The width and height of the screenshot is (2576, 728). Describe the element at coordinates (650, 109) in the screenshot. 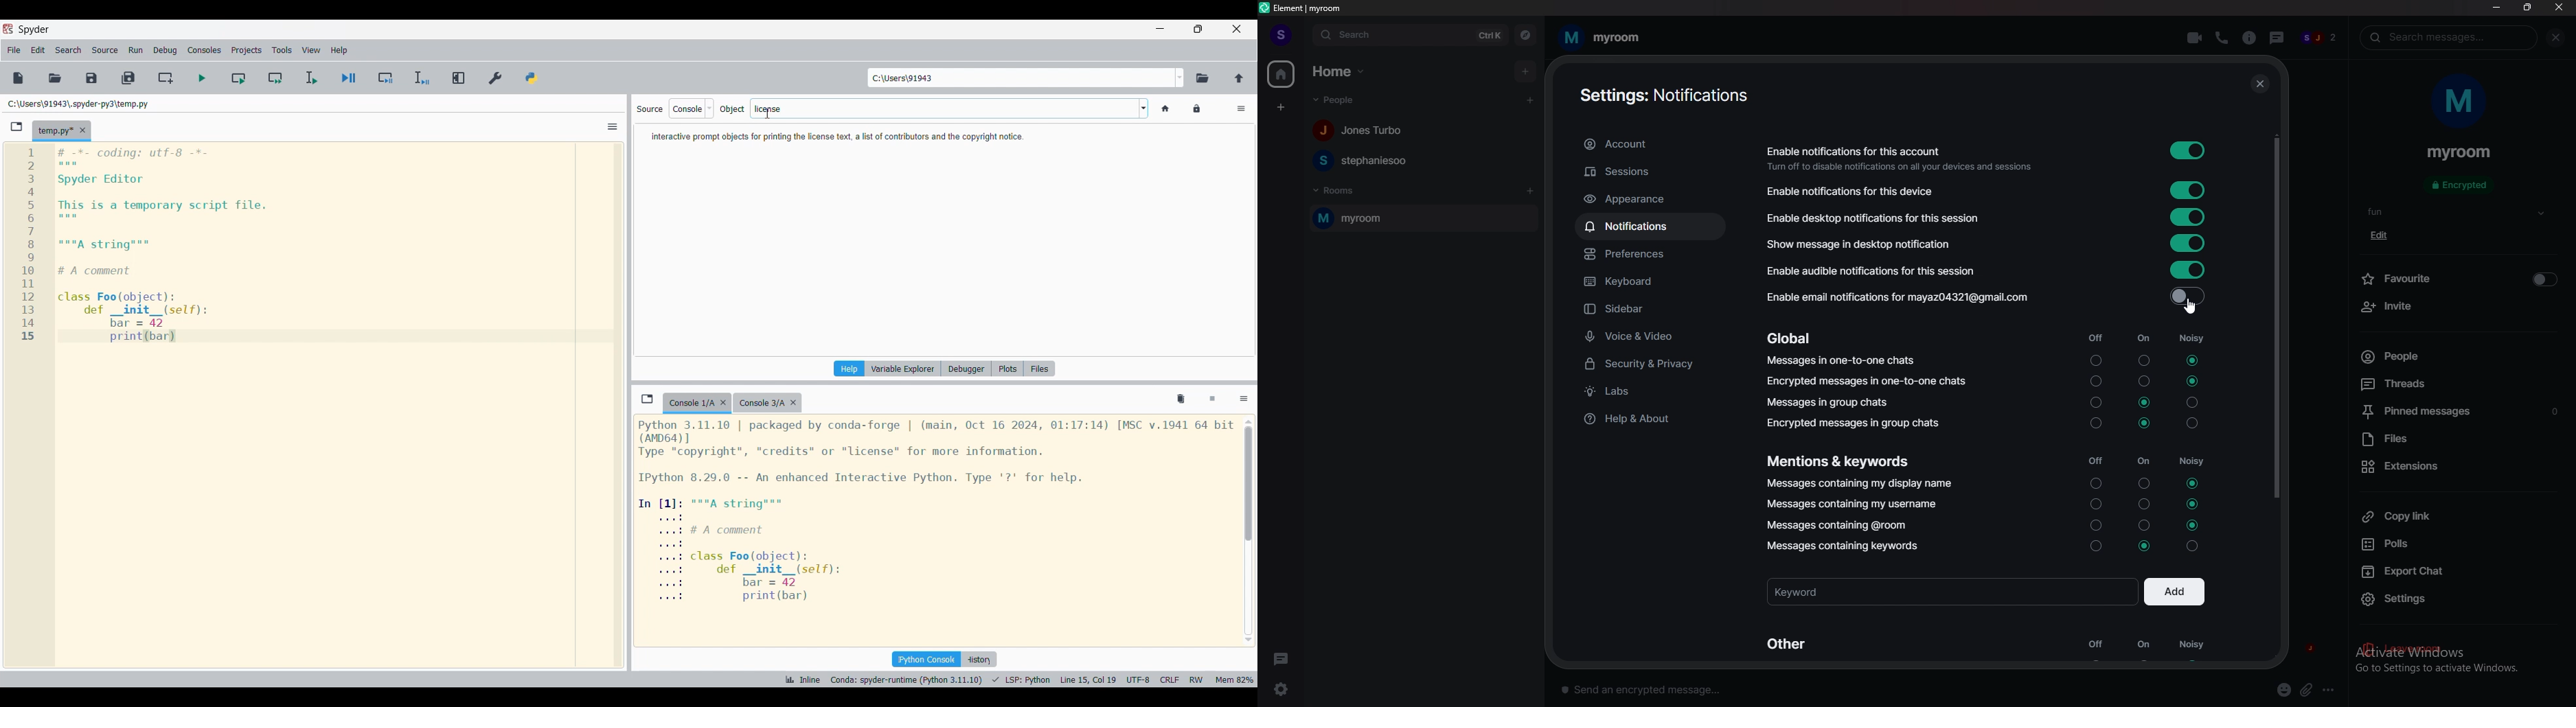

I see `Indicates source options` at that location.